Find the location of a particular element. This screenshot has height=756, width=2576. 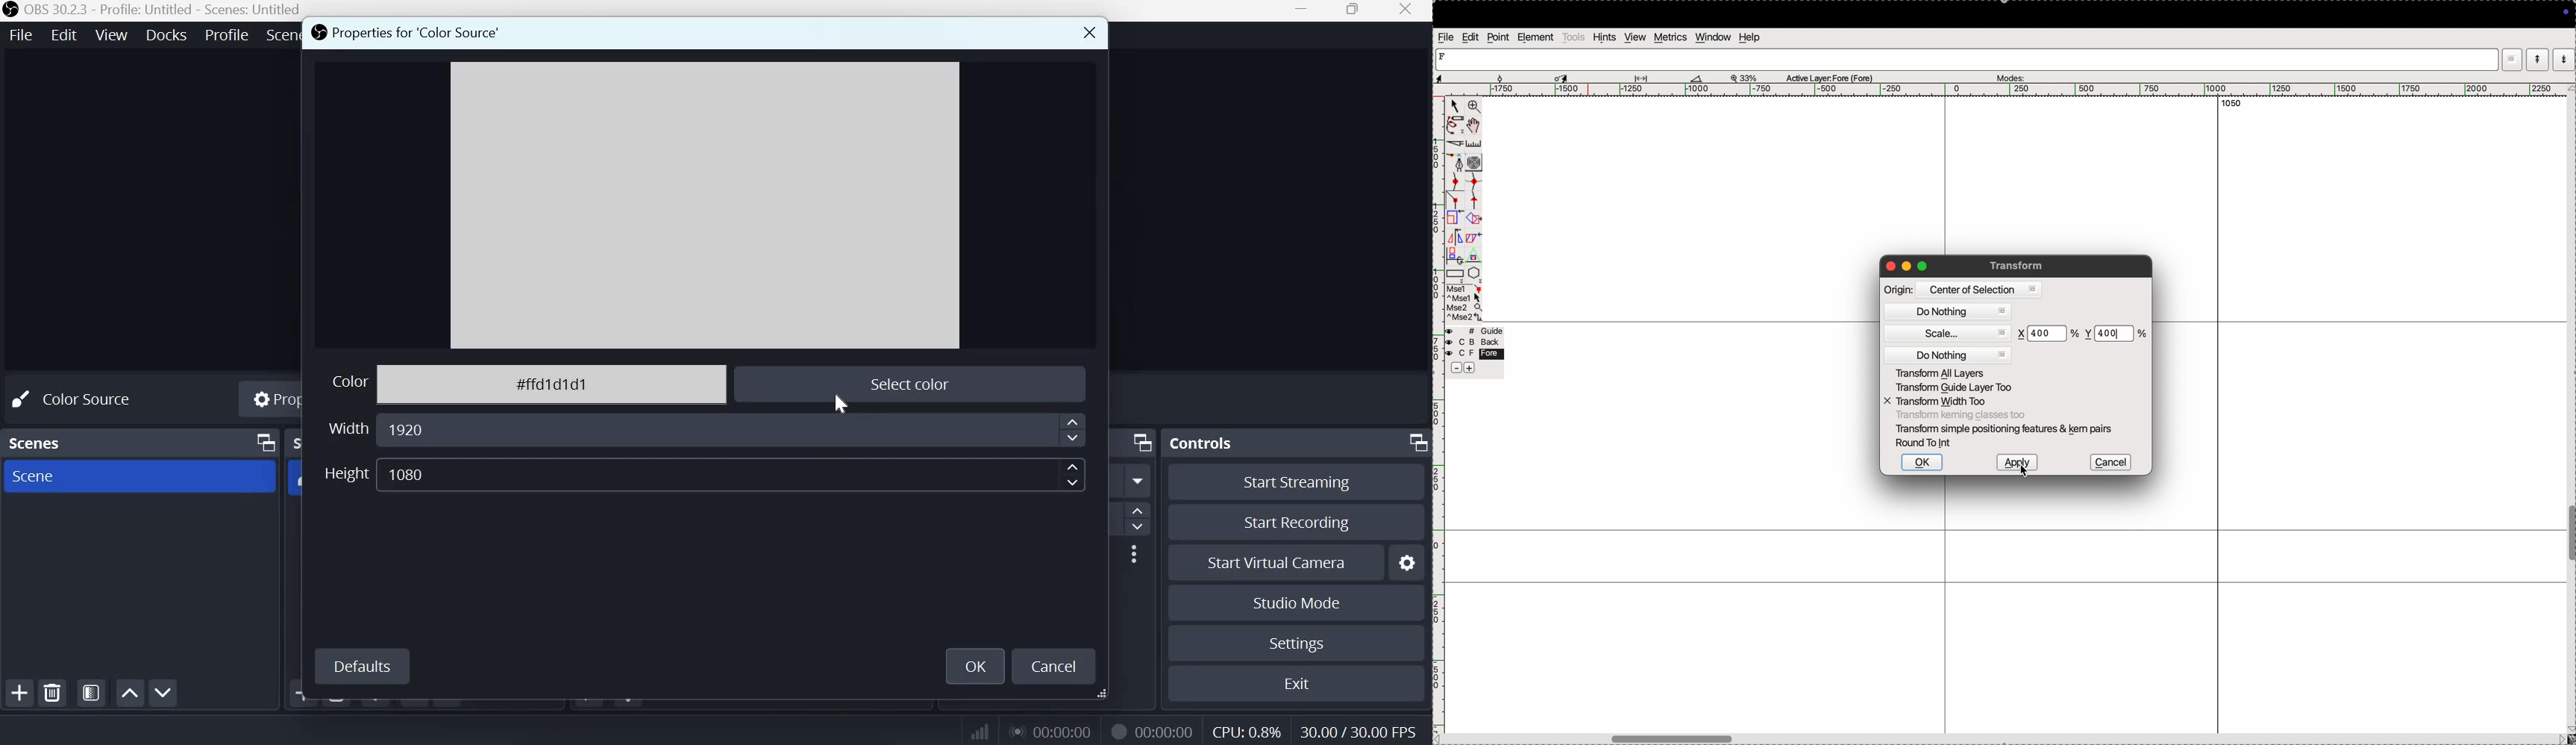

overlap is located at coordinates (1475, 219).